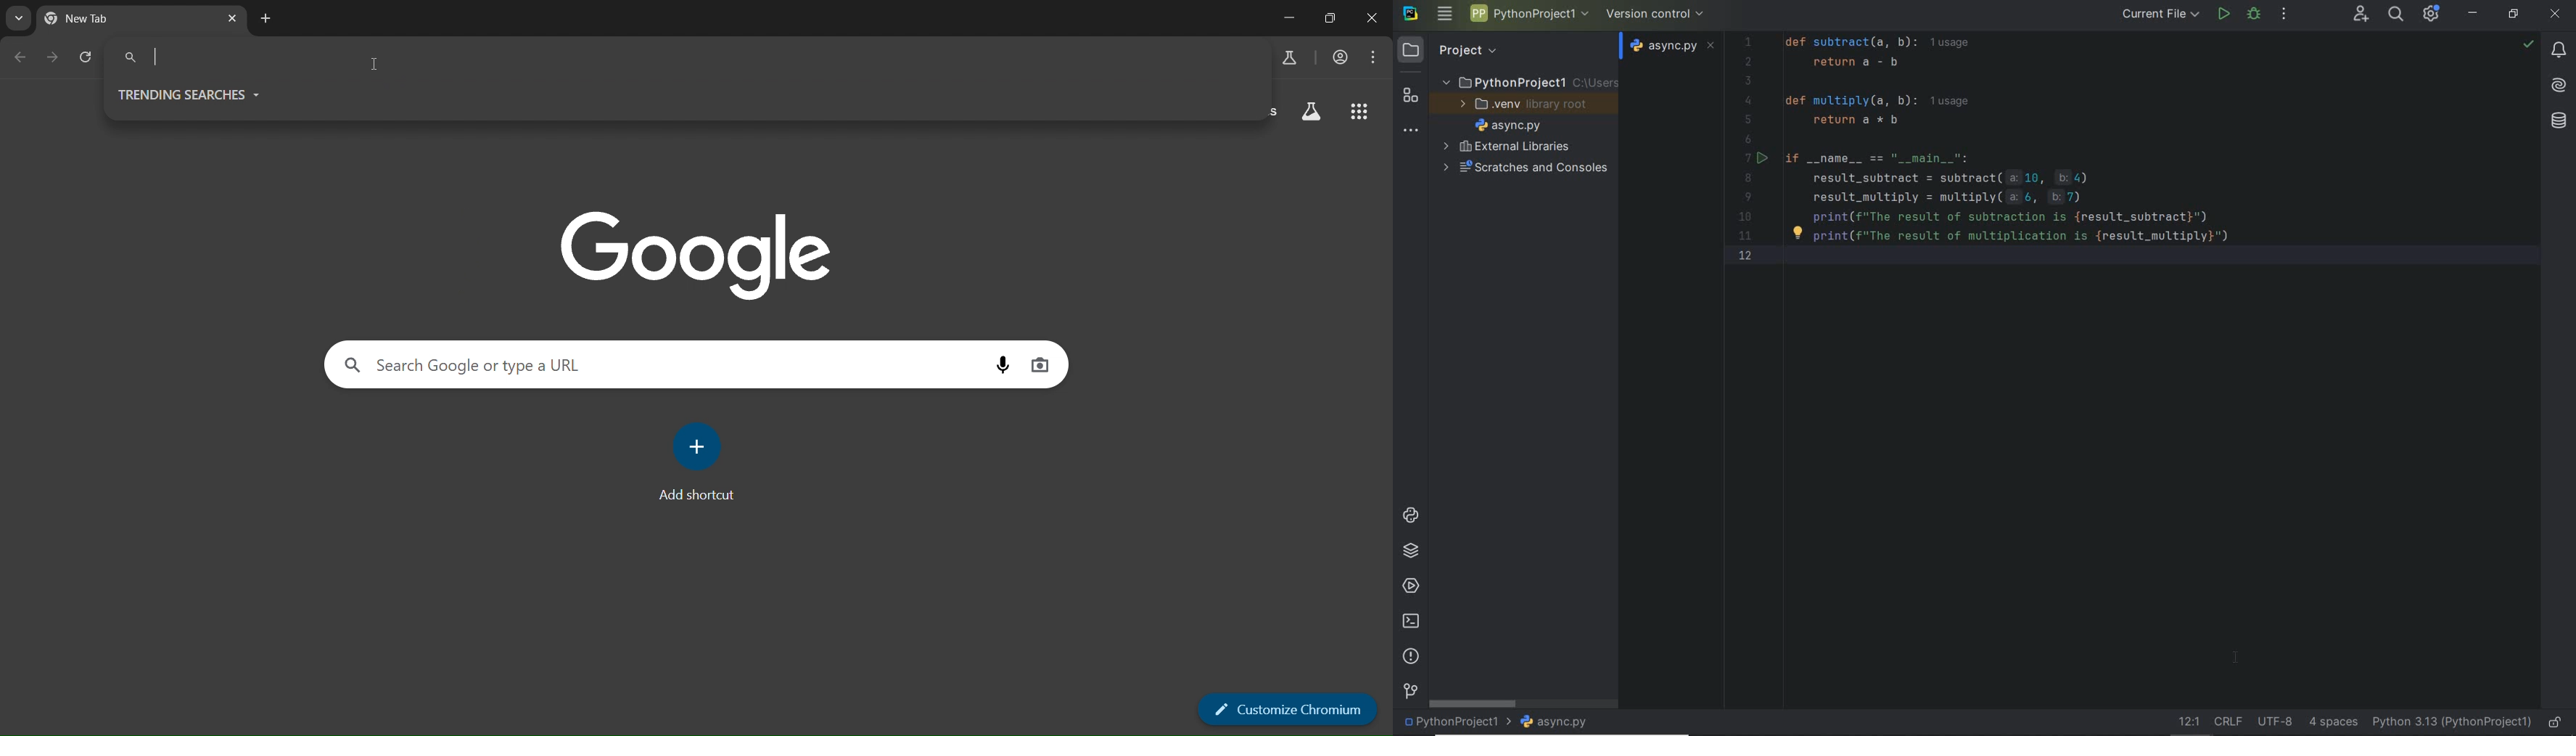  What do you see at coordinates (1376, 58) in the screenshot?
I see `menu` at bounding box center [1376, 58].